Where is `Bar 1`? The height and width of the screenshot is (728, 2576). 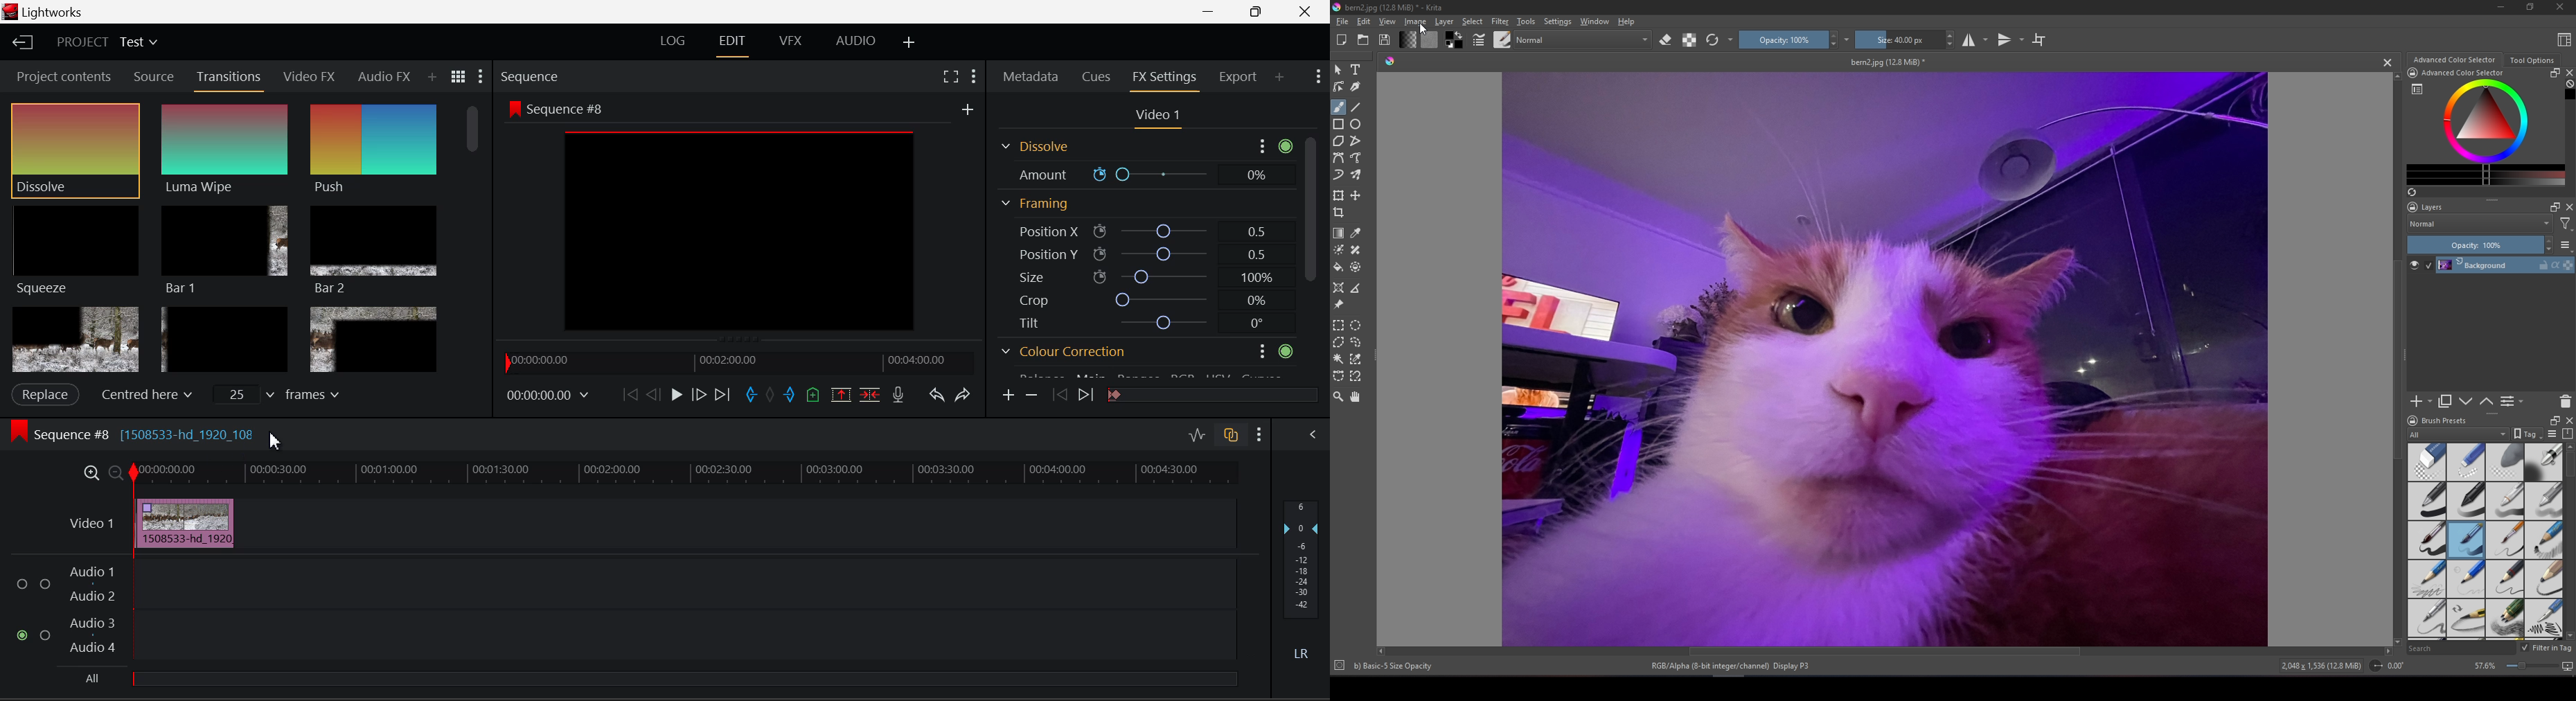 Bar 1 is located at coordinates (224, 250).